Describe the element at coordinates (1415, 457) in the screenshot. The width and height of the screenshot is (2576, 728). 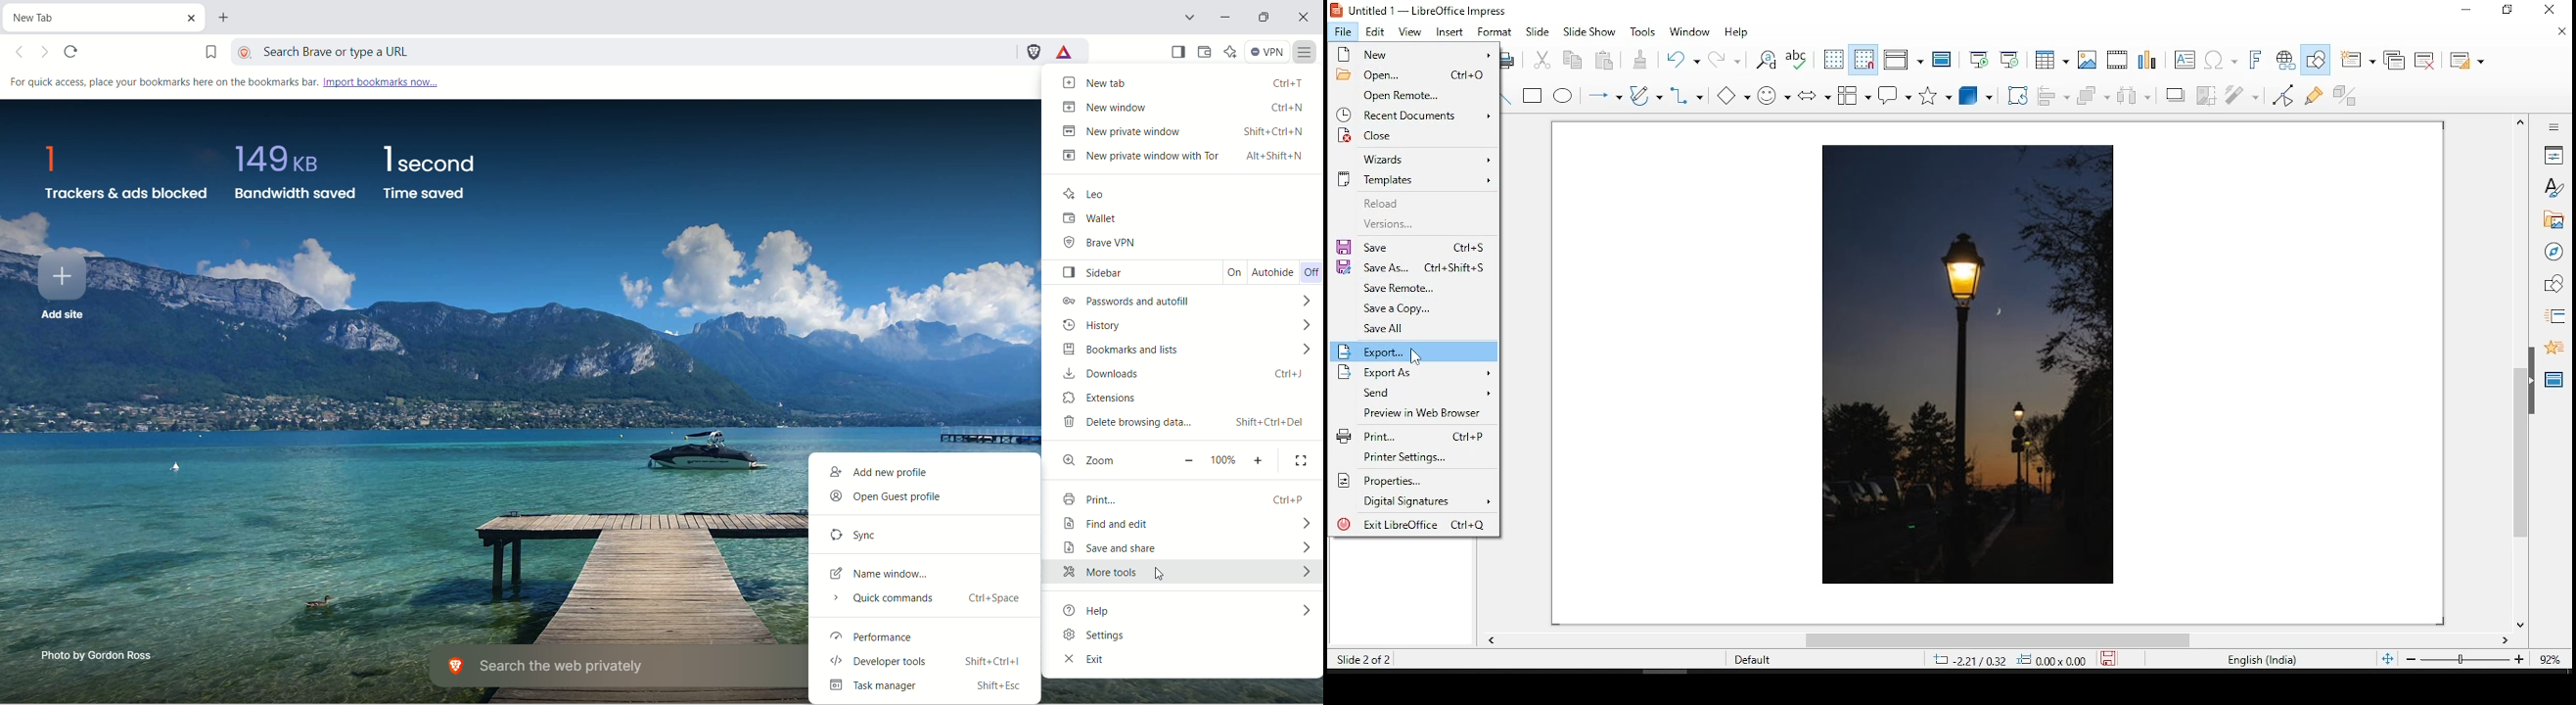
I see `printer settings` at that location.